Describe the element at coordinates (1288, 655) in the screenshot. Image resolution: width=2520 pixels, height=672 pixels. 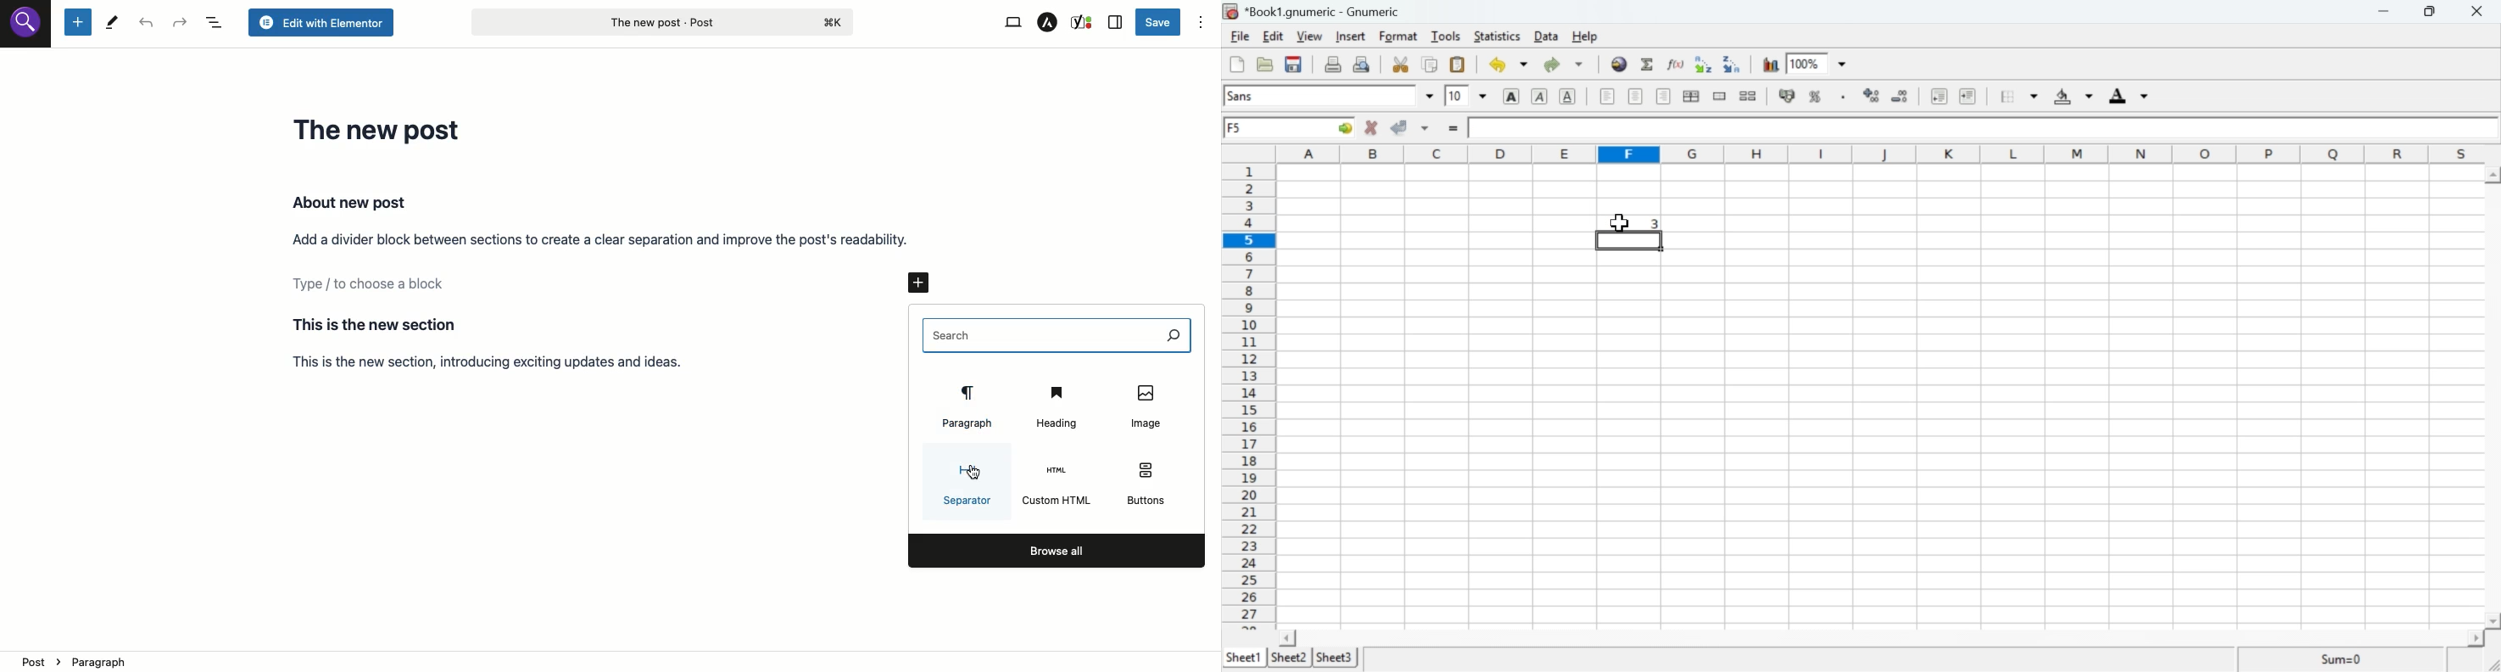
I see `Sheet2` at that location.